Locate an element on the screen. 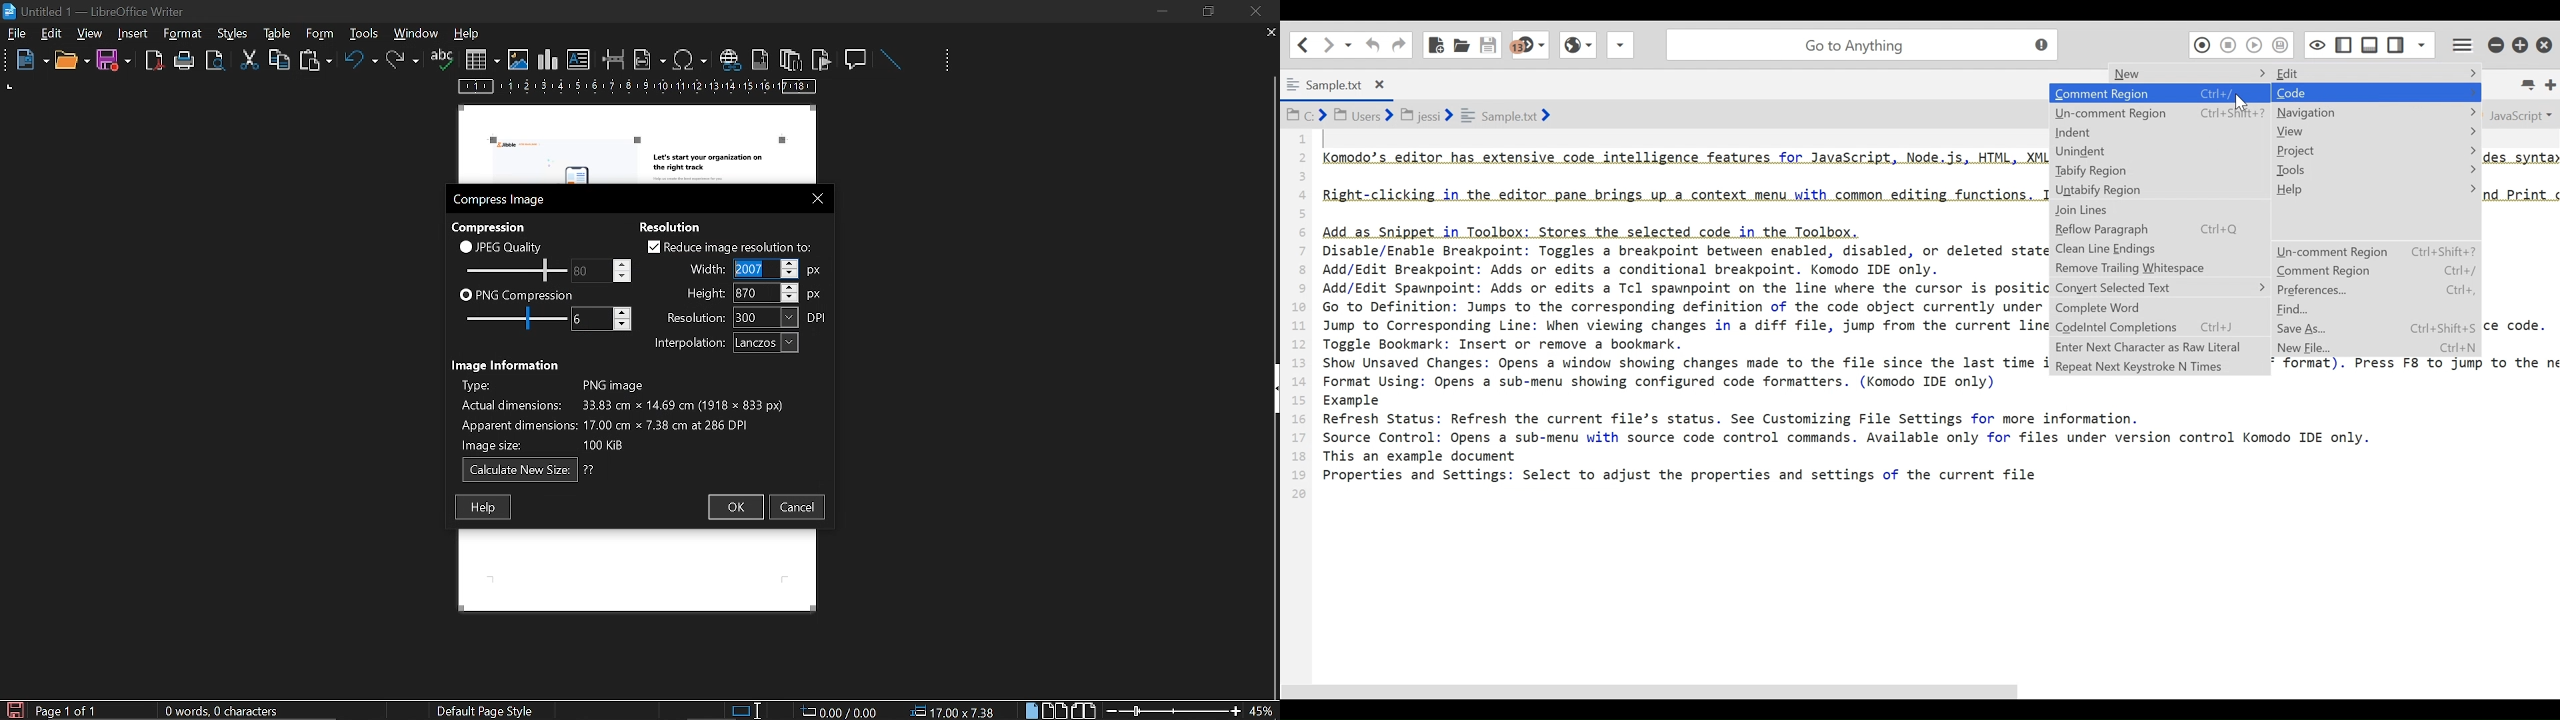 The width and height of the screenshot is (2576, 728). change zoom is located at coordinates (1173, 710).